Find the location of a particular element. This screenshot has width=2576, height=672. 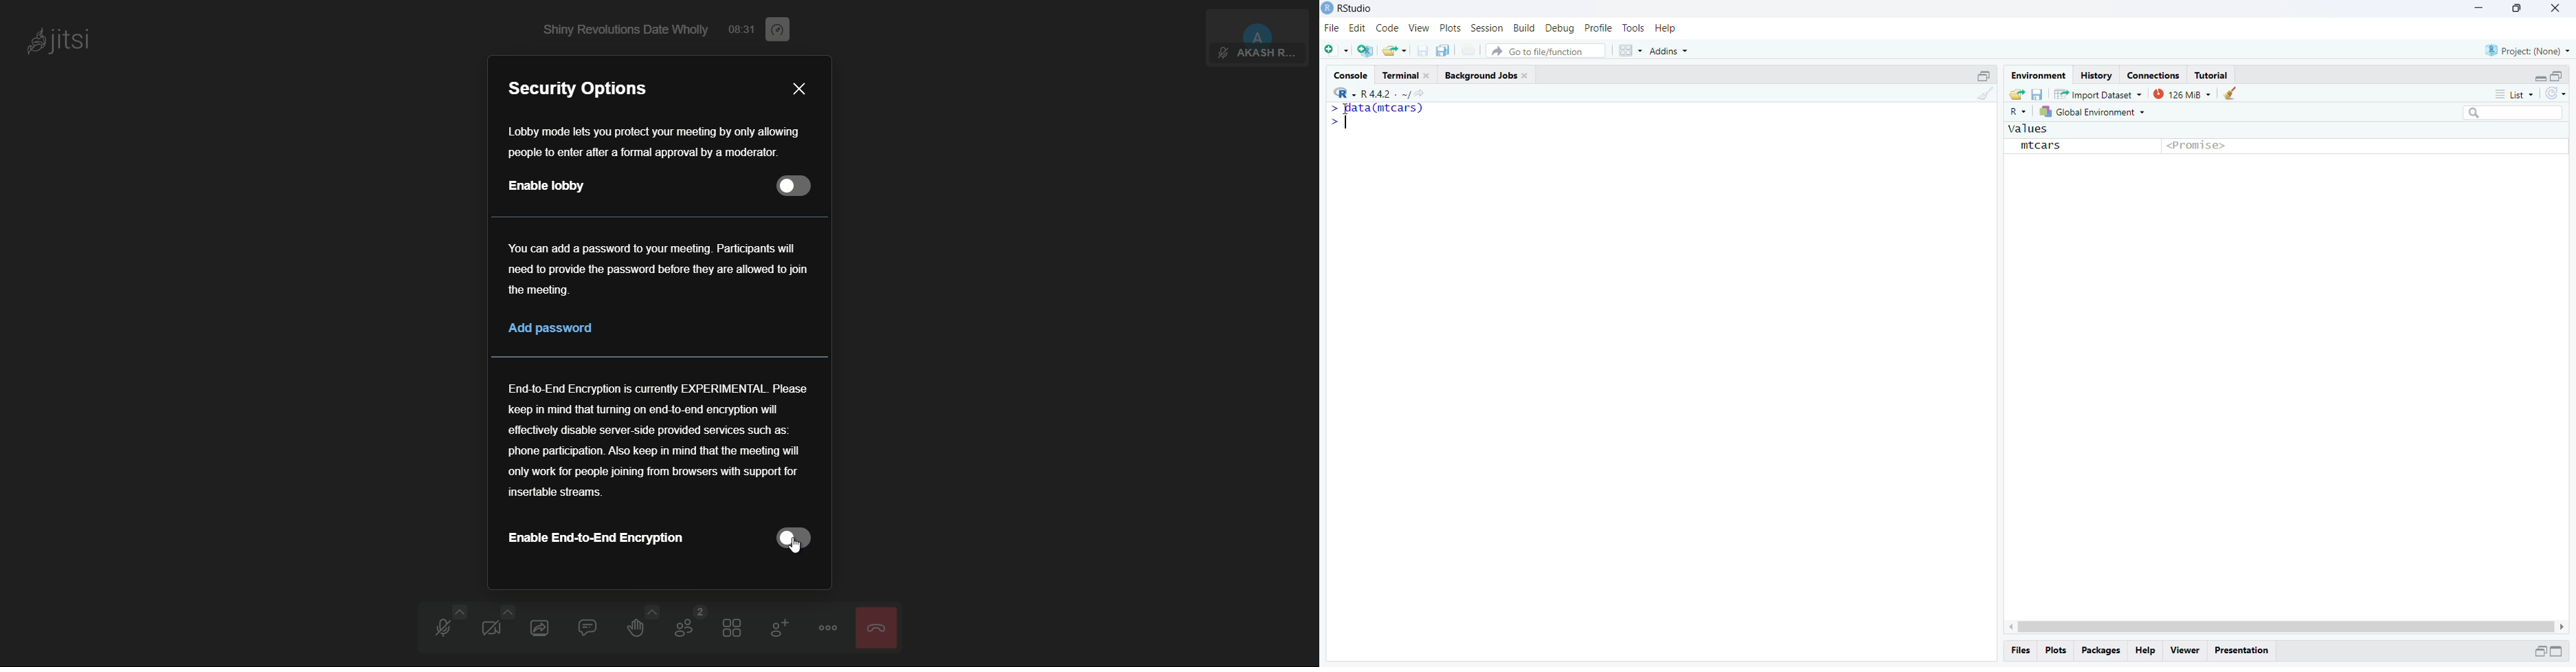

save all open document is located at coordinates (1445, 50).